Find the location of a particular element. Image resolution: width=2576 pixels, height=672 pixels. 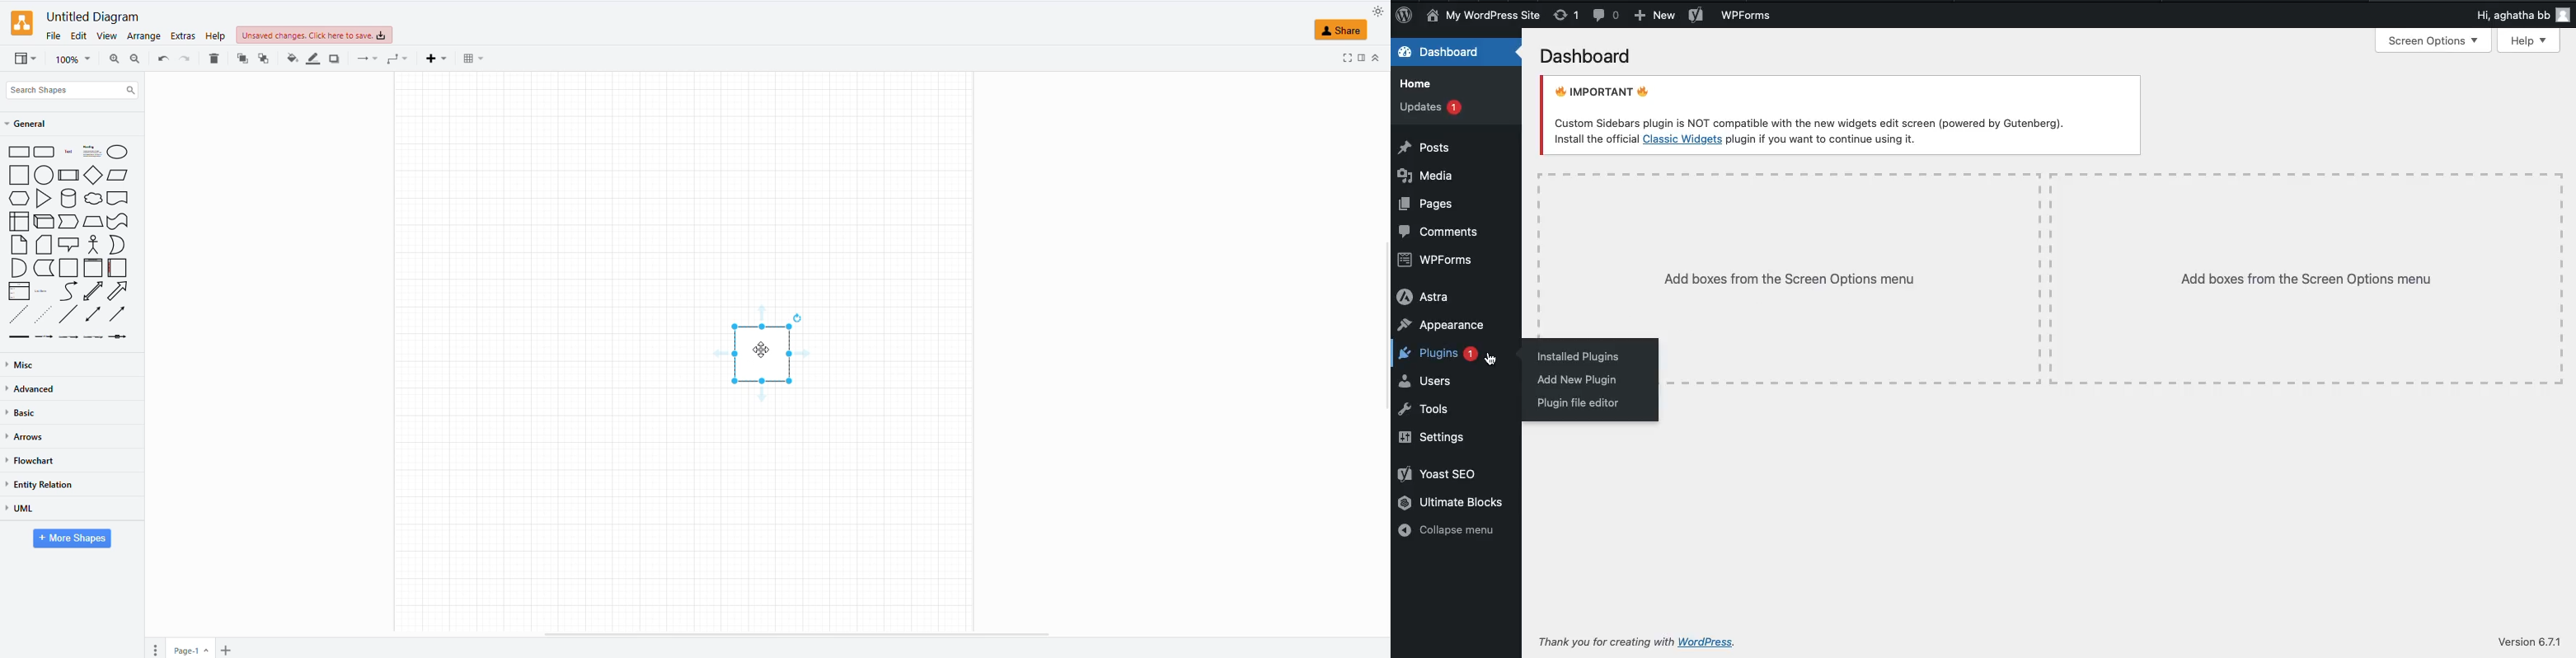

actor is located at coordinates (93, 244).